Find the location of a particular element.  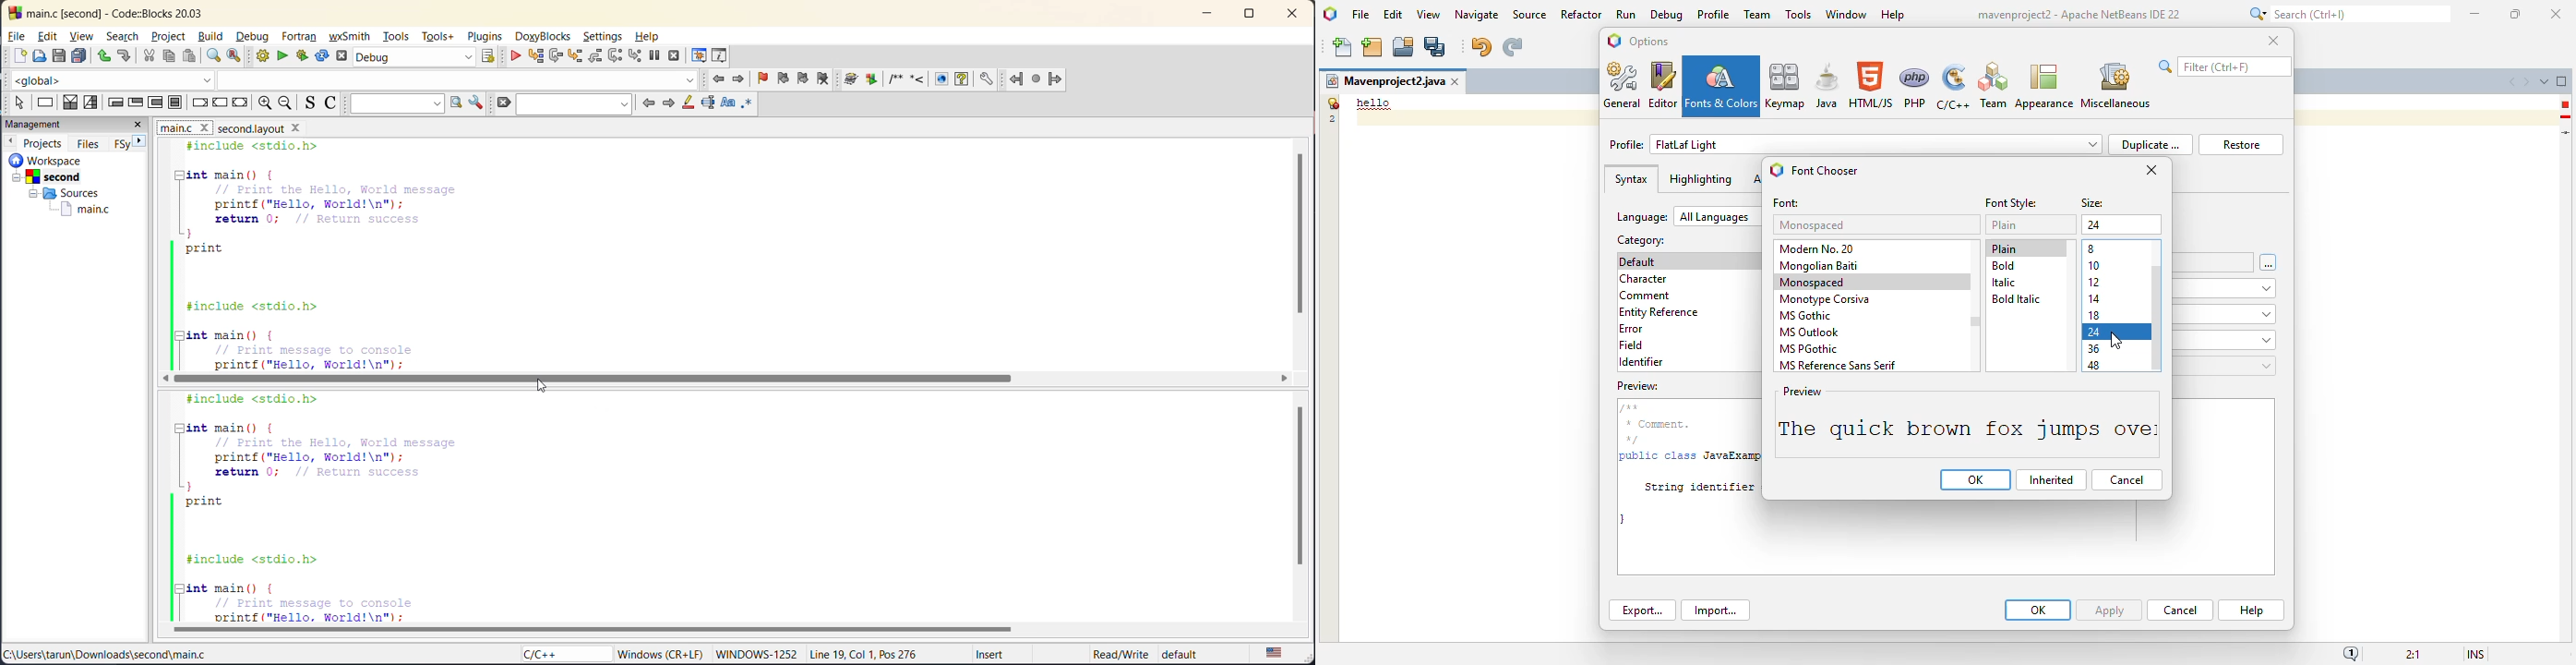

zoom out is located at coordinates (285, 103).